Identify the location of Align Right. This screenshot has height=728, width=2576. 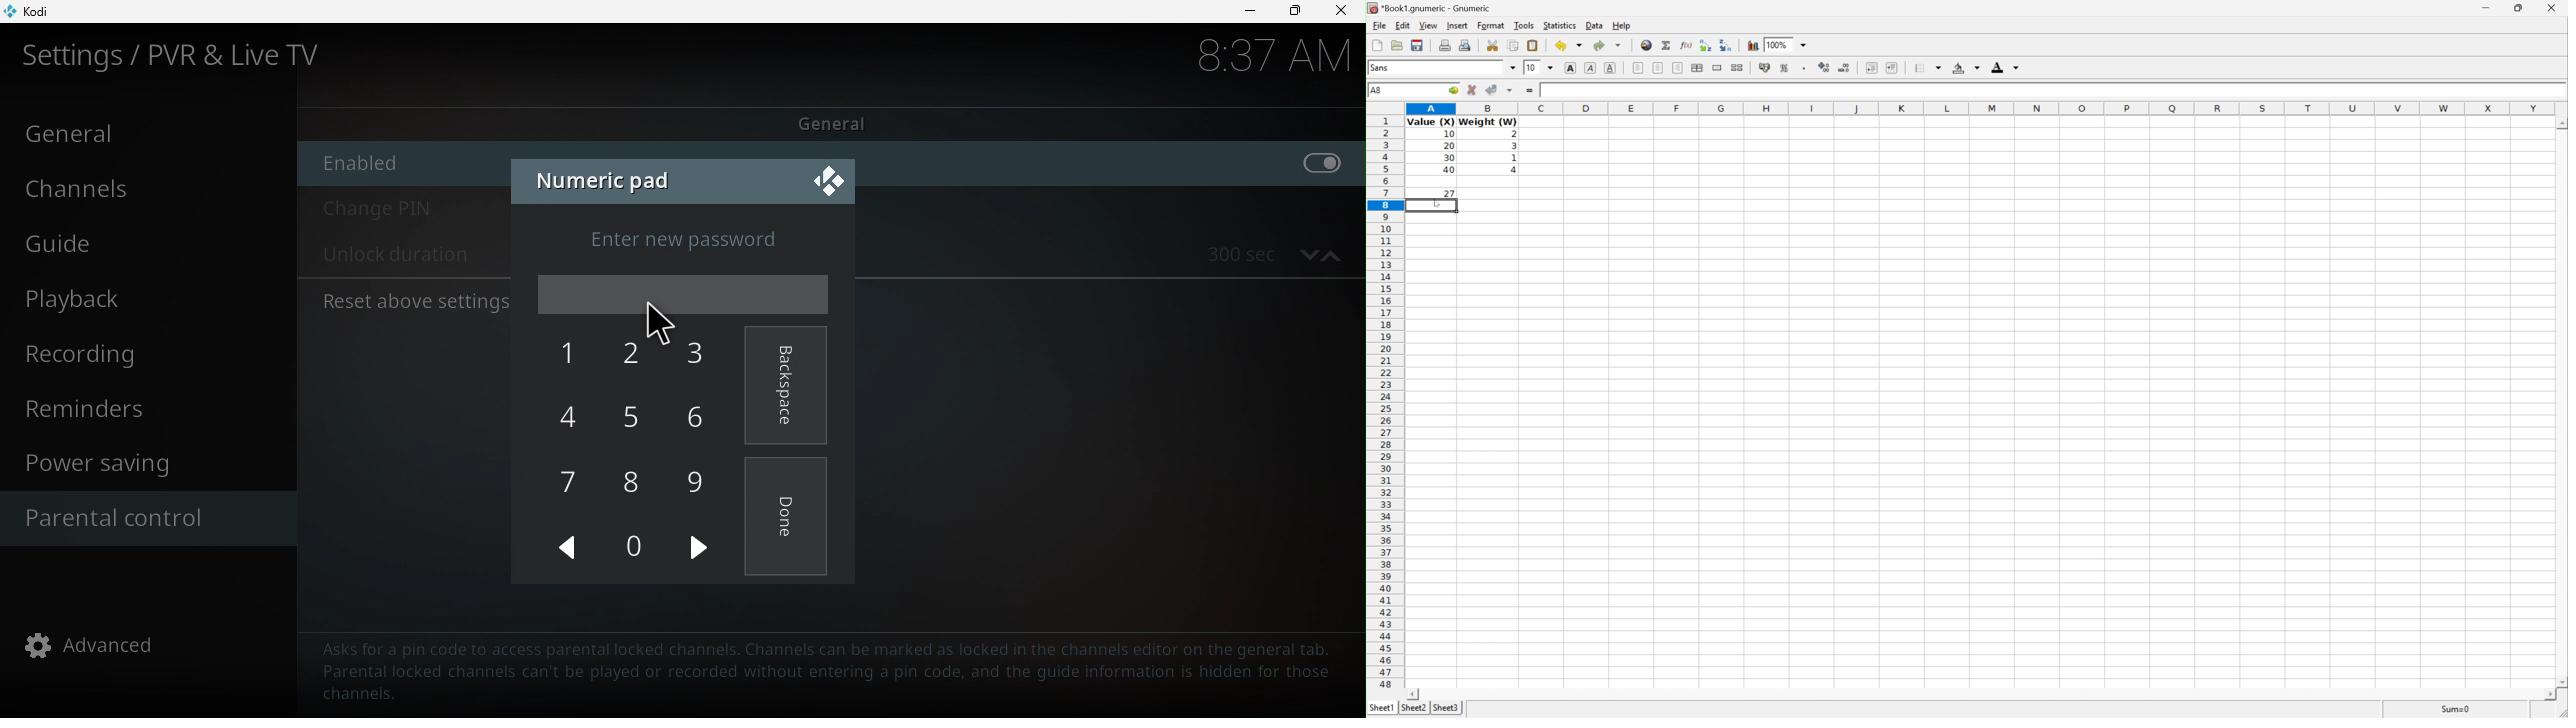
(1679, 68).